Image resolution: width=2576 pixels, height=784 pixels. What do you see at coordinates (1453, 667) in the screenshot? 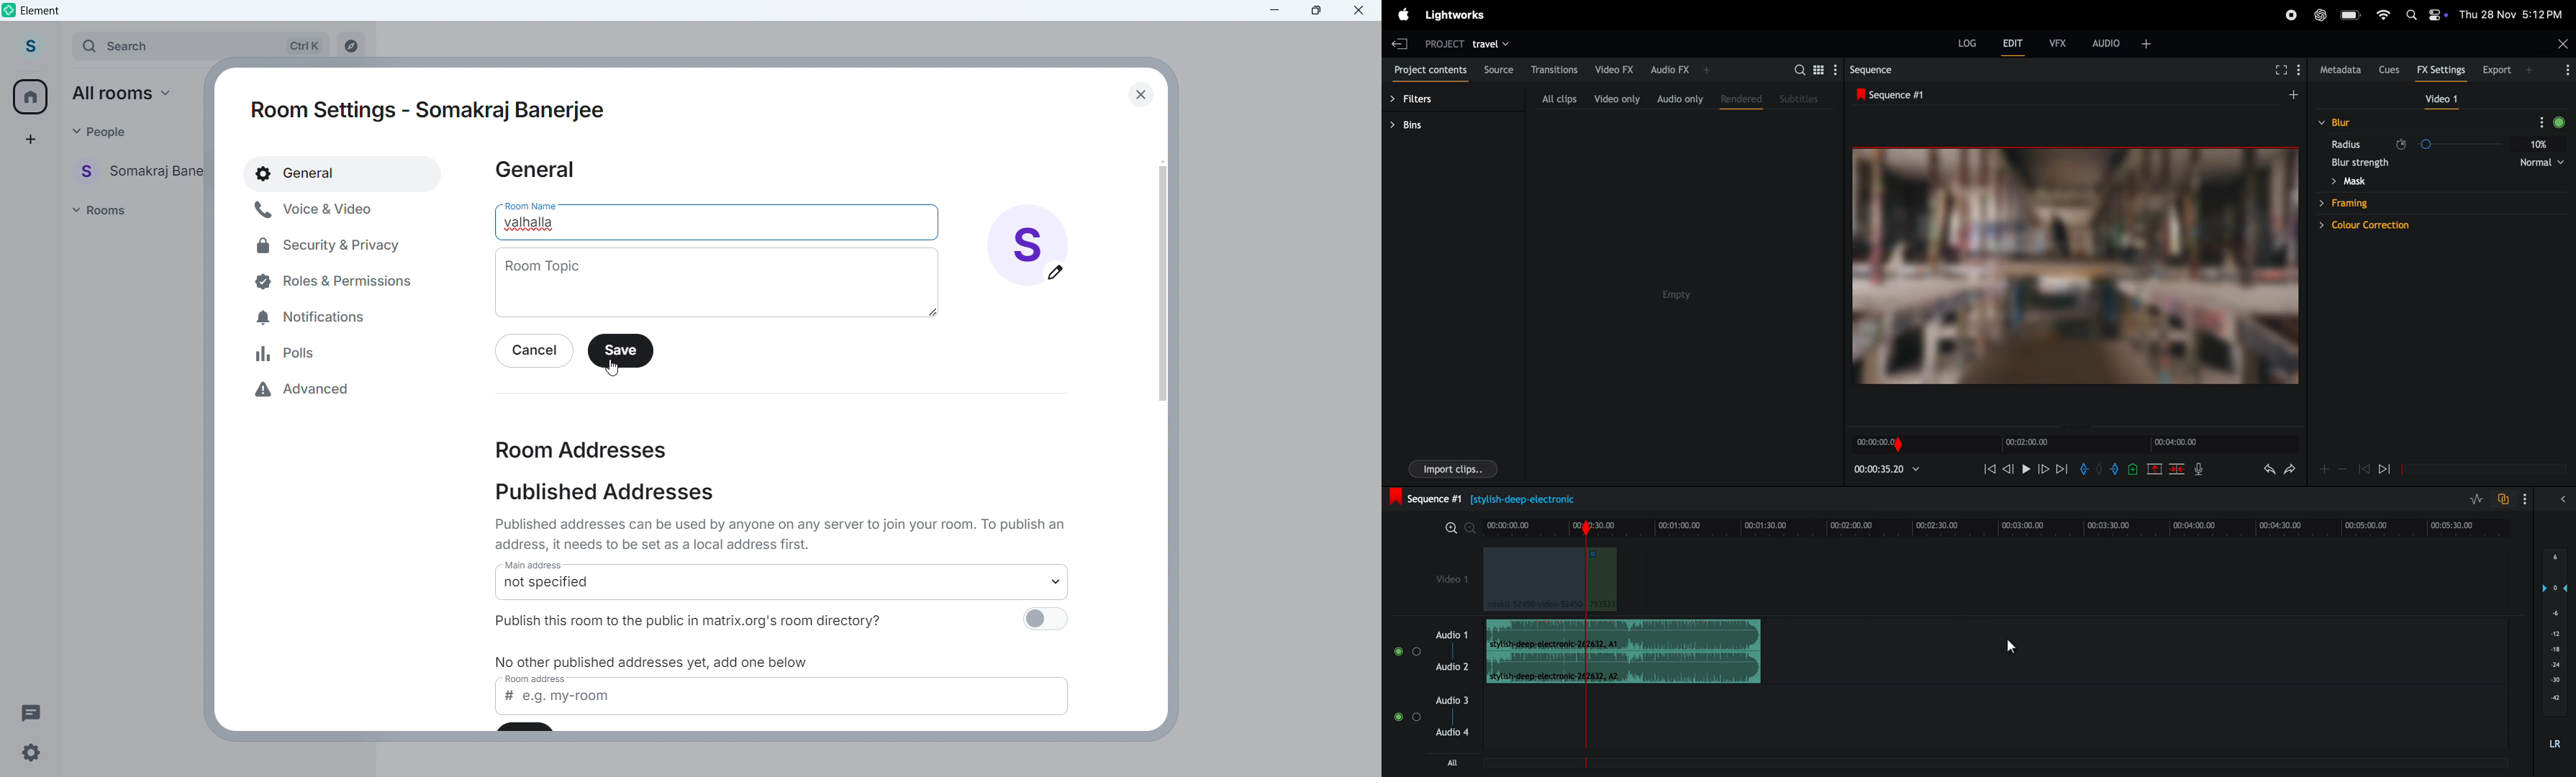
I see `Audio 2` at bounding box center [1453, 667].